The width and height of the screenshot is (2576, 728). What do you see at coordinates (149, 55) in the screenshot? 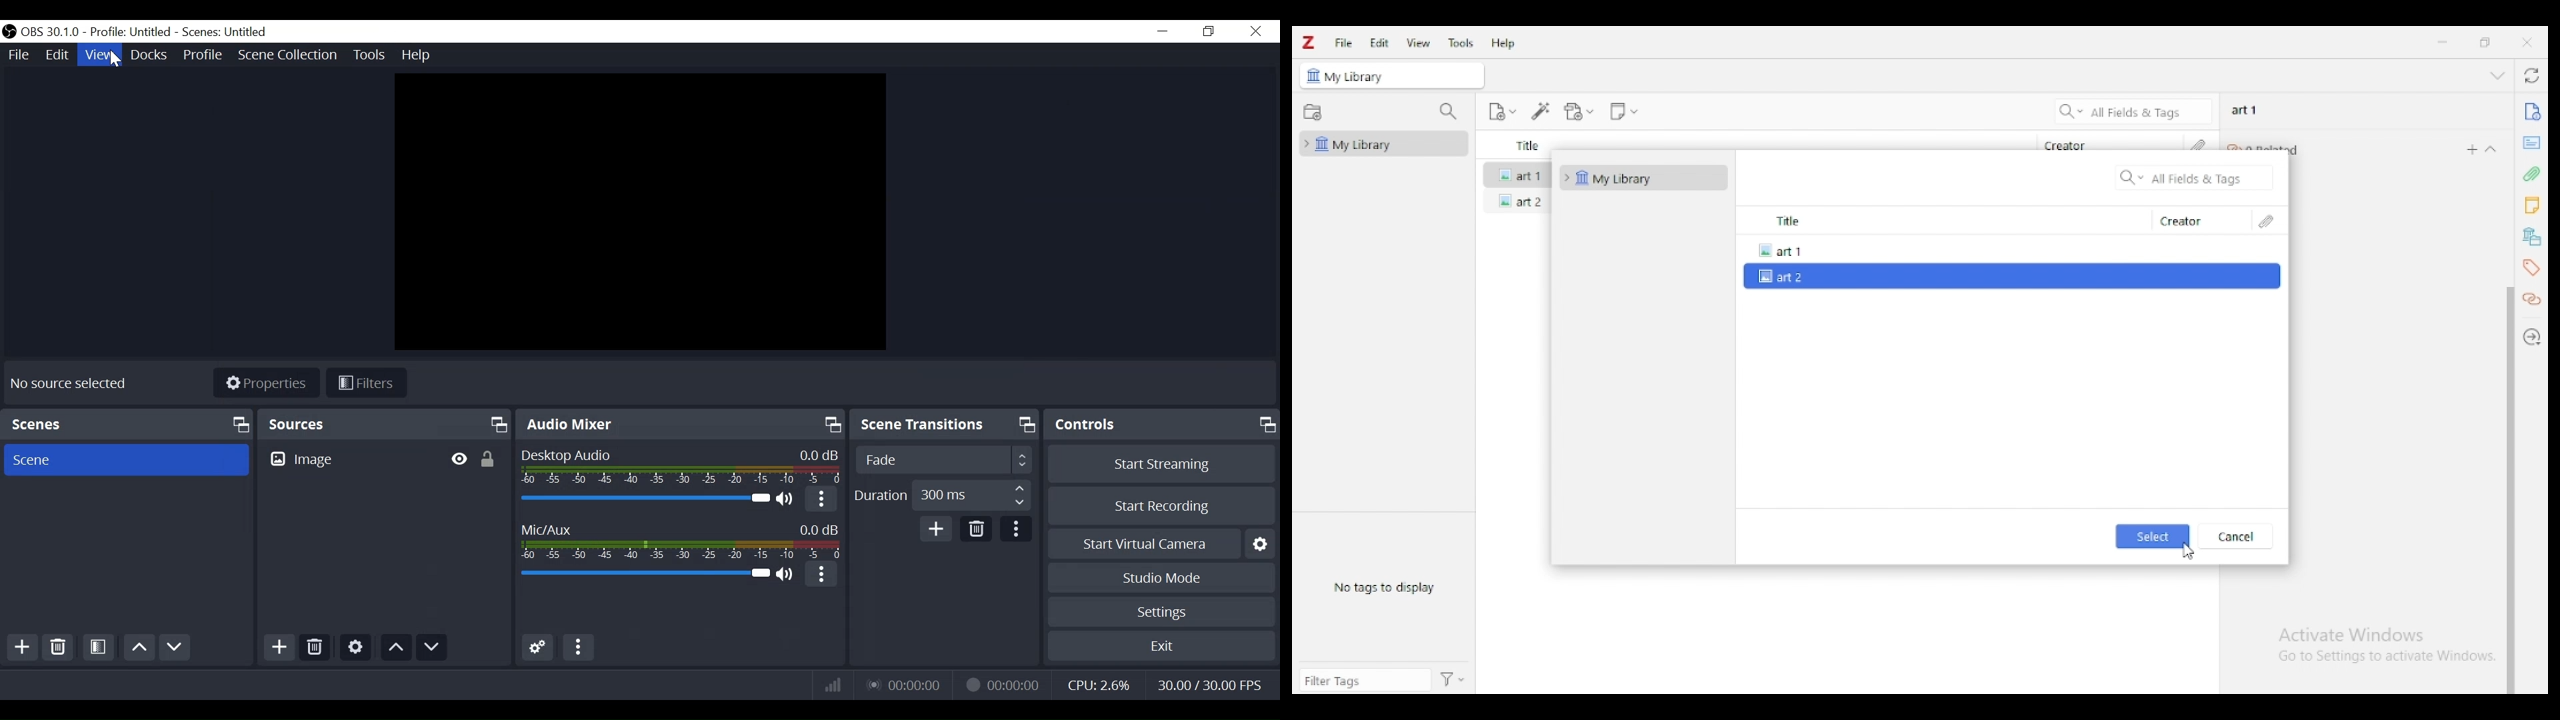
I see `Docks` at bounding box center [149, 55].